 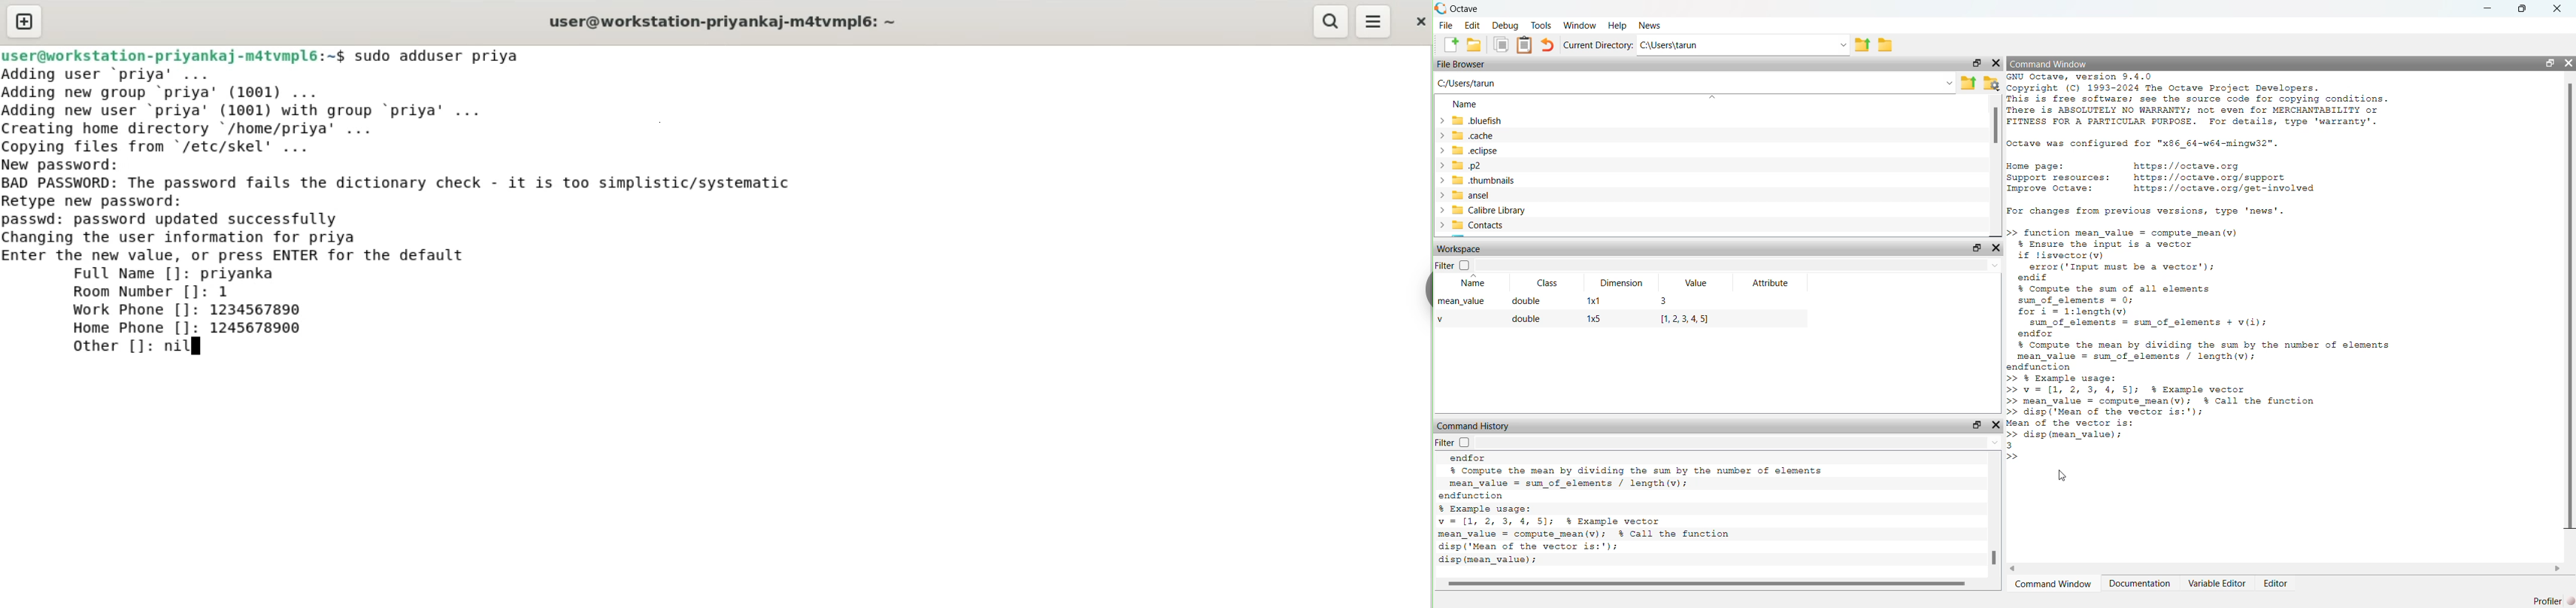 I want to click on room number []:, so click(x=137, y=293).